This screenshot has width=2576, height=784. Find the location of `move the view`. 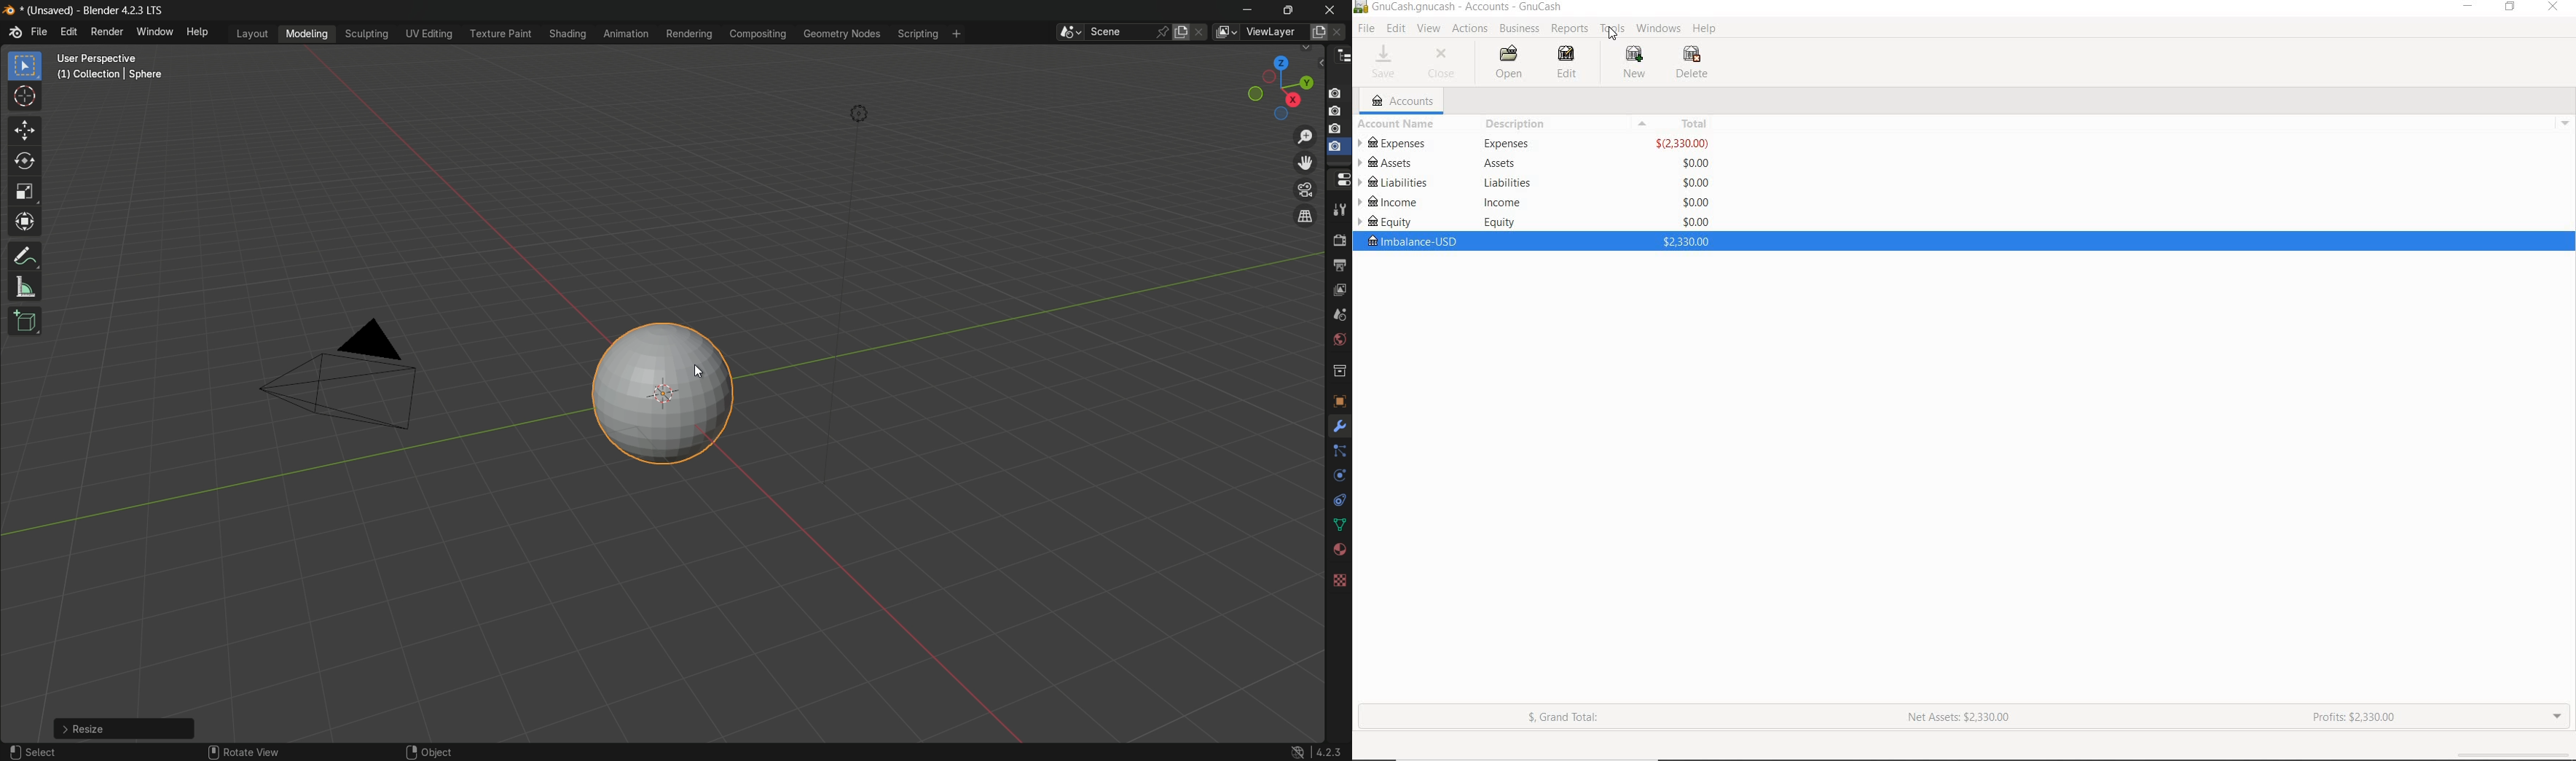

move the view is located at coordinates (1306, 163).